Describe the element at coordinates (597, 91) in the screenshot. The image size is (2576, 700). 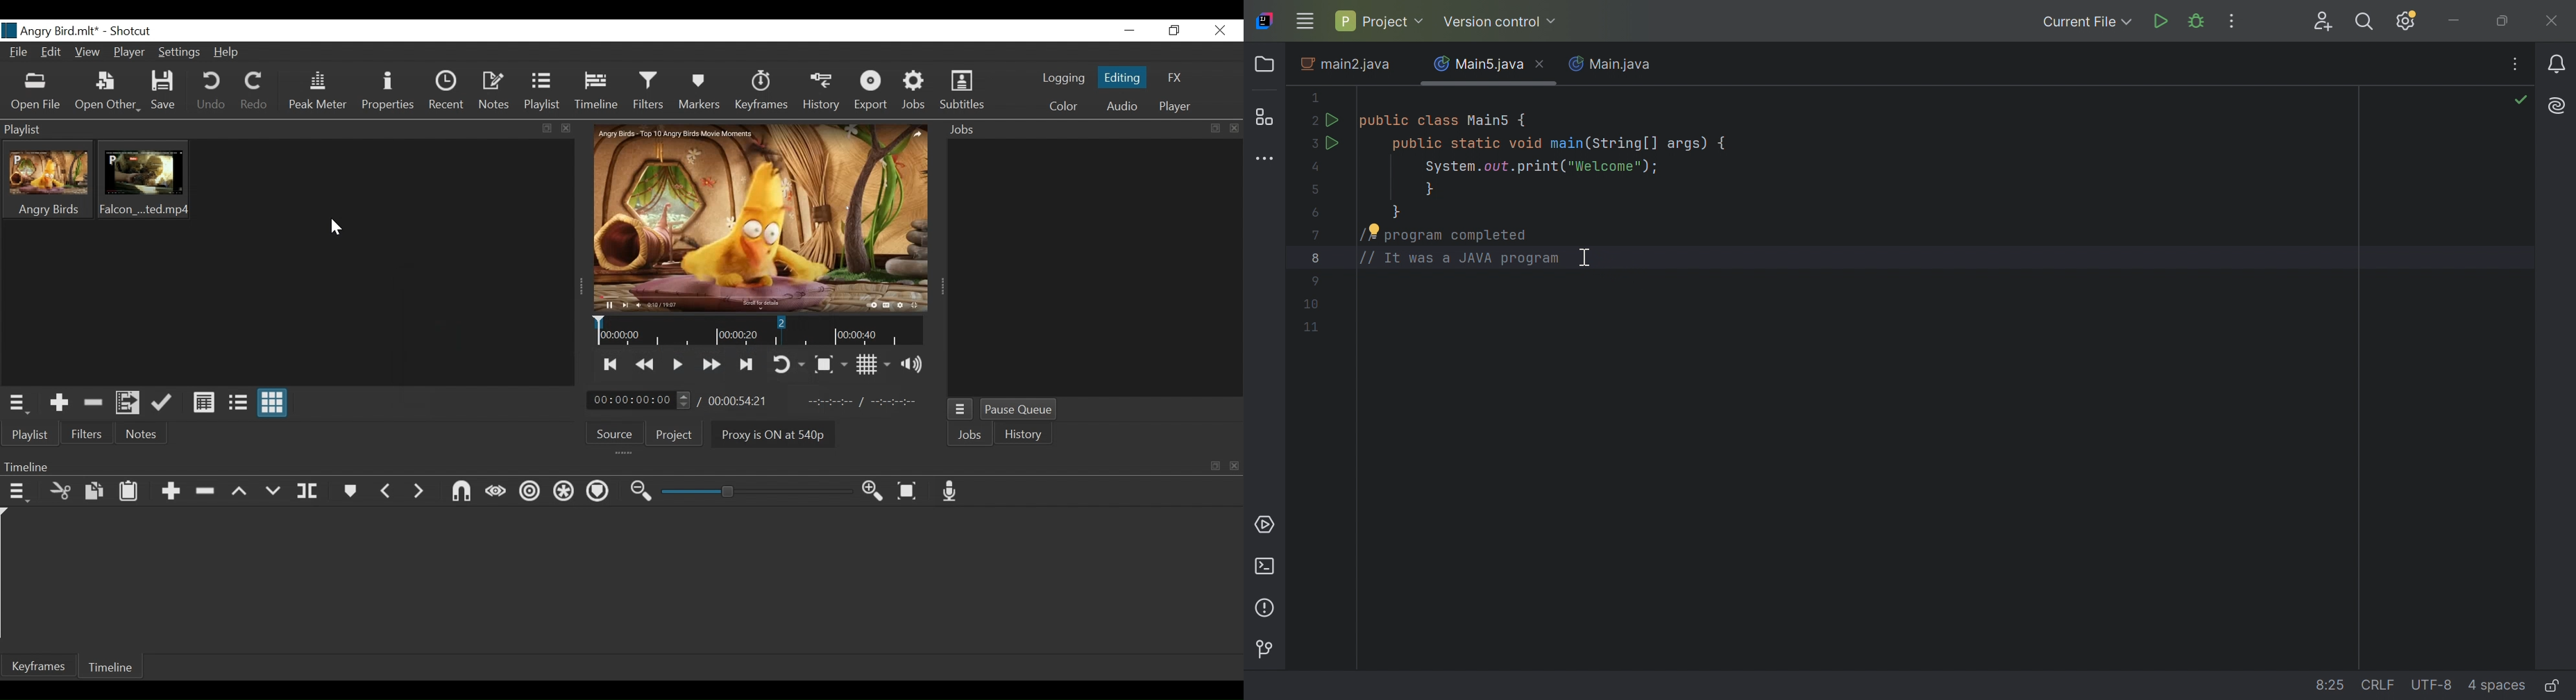
I see `Timeline` at that location.